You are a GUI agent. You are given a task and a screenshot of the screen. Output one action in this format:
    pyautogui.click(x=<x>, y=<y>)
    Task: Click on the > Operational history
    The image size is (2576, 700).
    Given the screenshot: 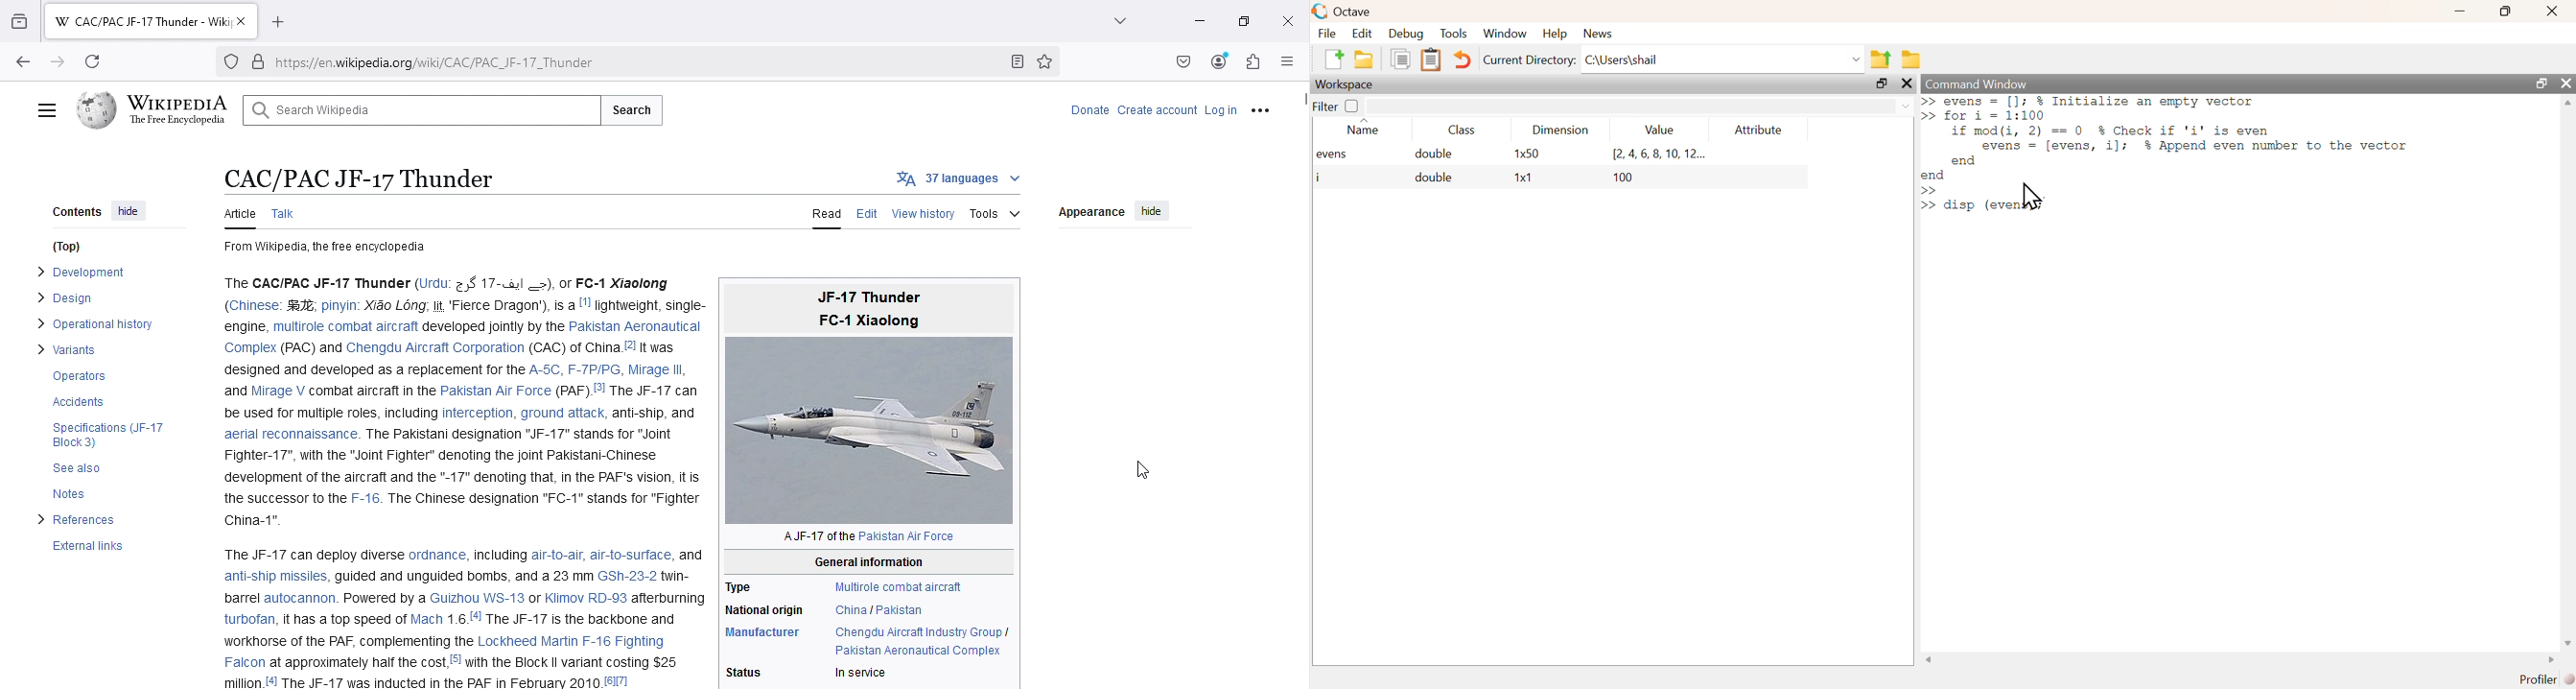 What is the action you would take?
    pyautogui.click(x=88, y=322)
    